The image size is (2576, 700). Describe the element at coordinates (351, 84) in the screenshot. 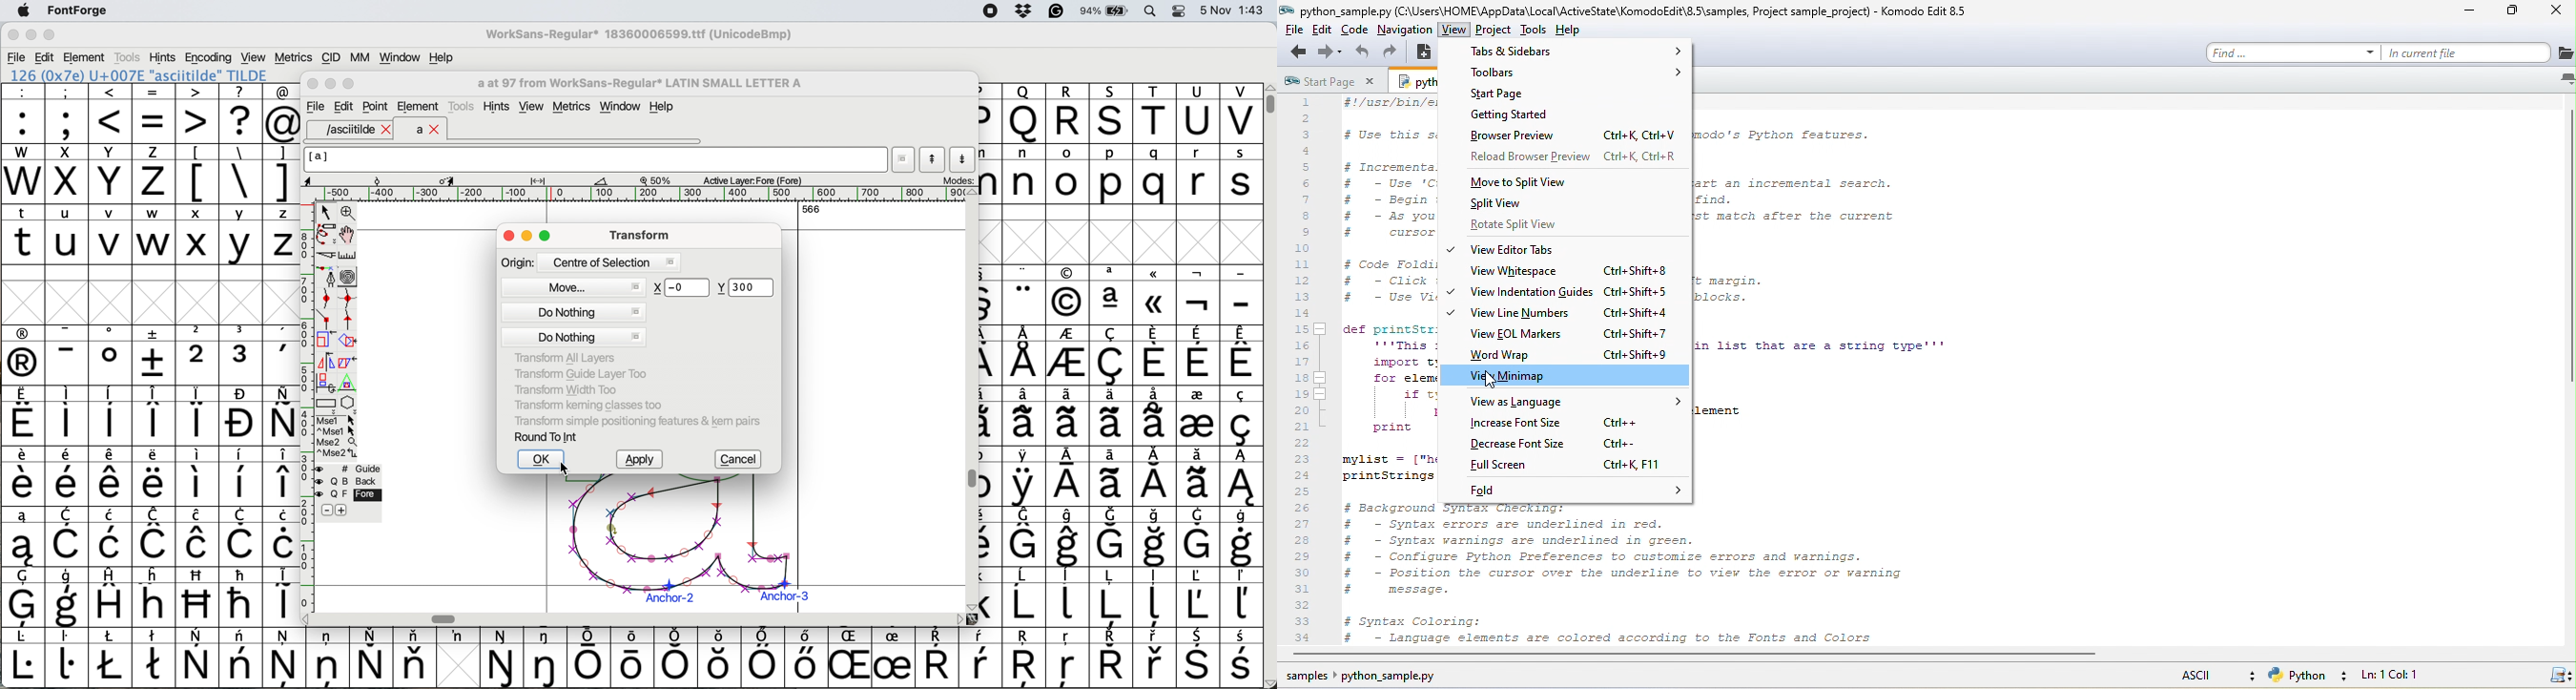

I see `Maximise` at that location.